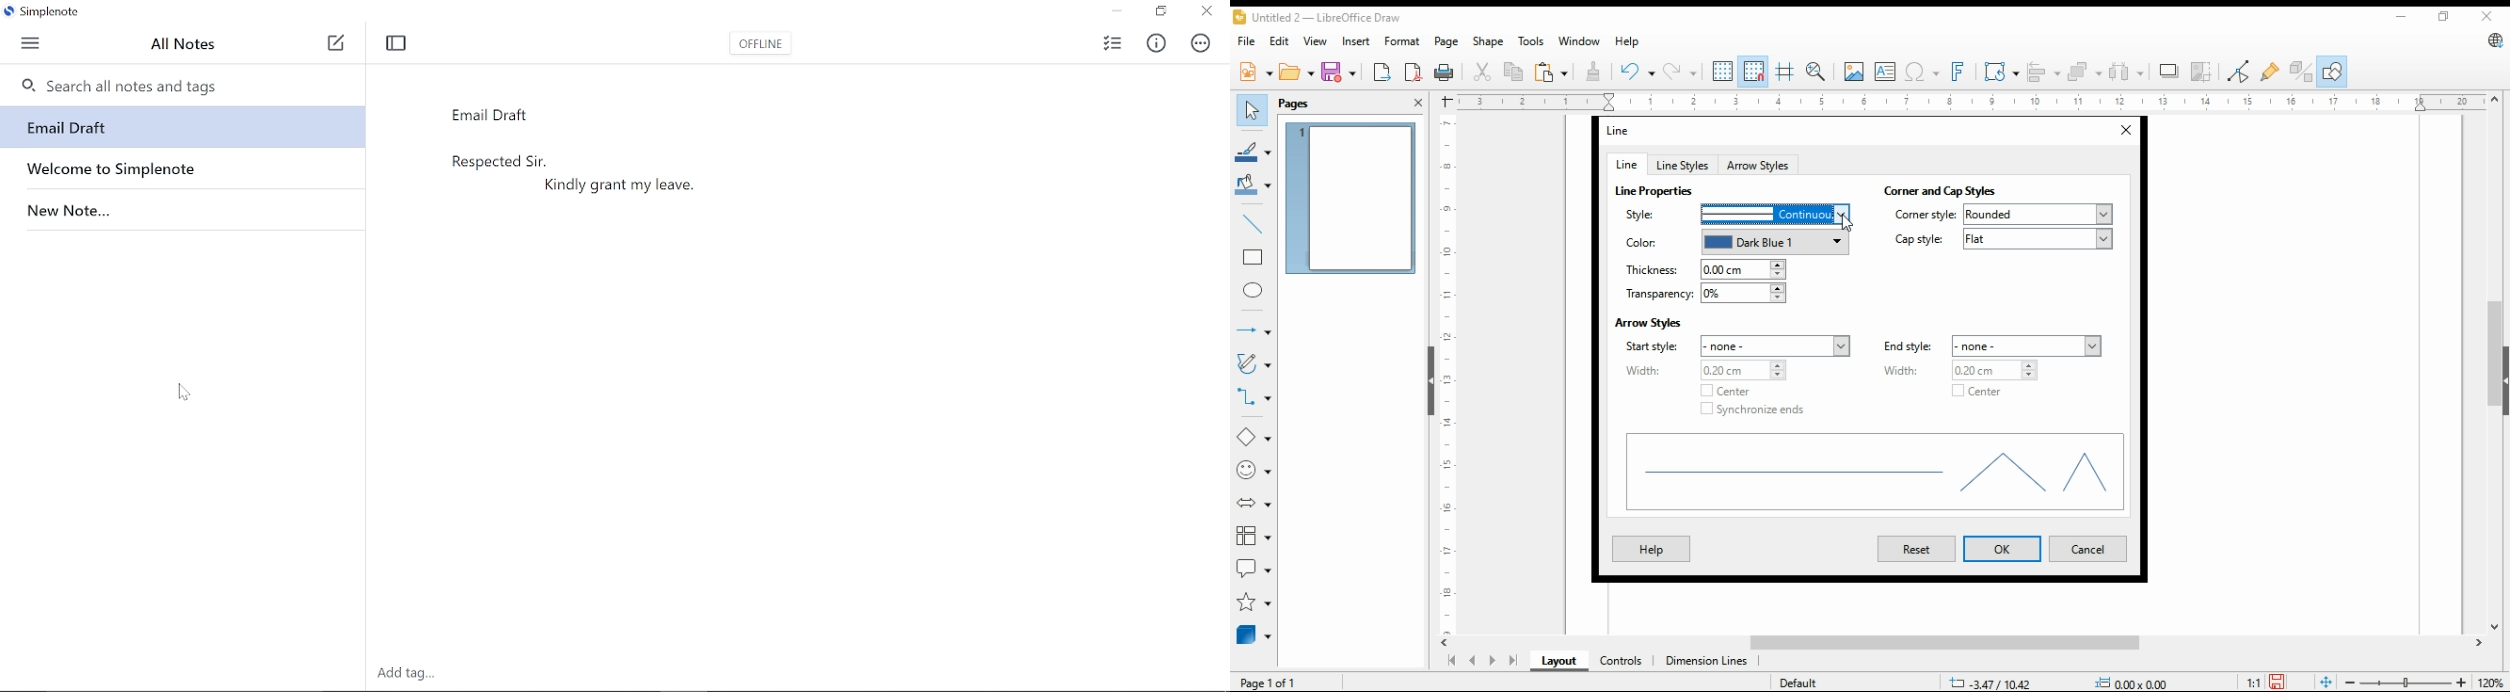 The width and height of the screenshot is (2520, 700). I want to click on close pane, so click(1419, 102).